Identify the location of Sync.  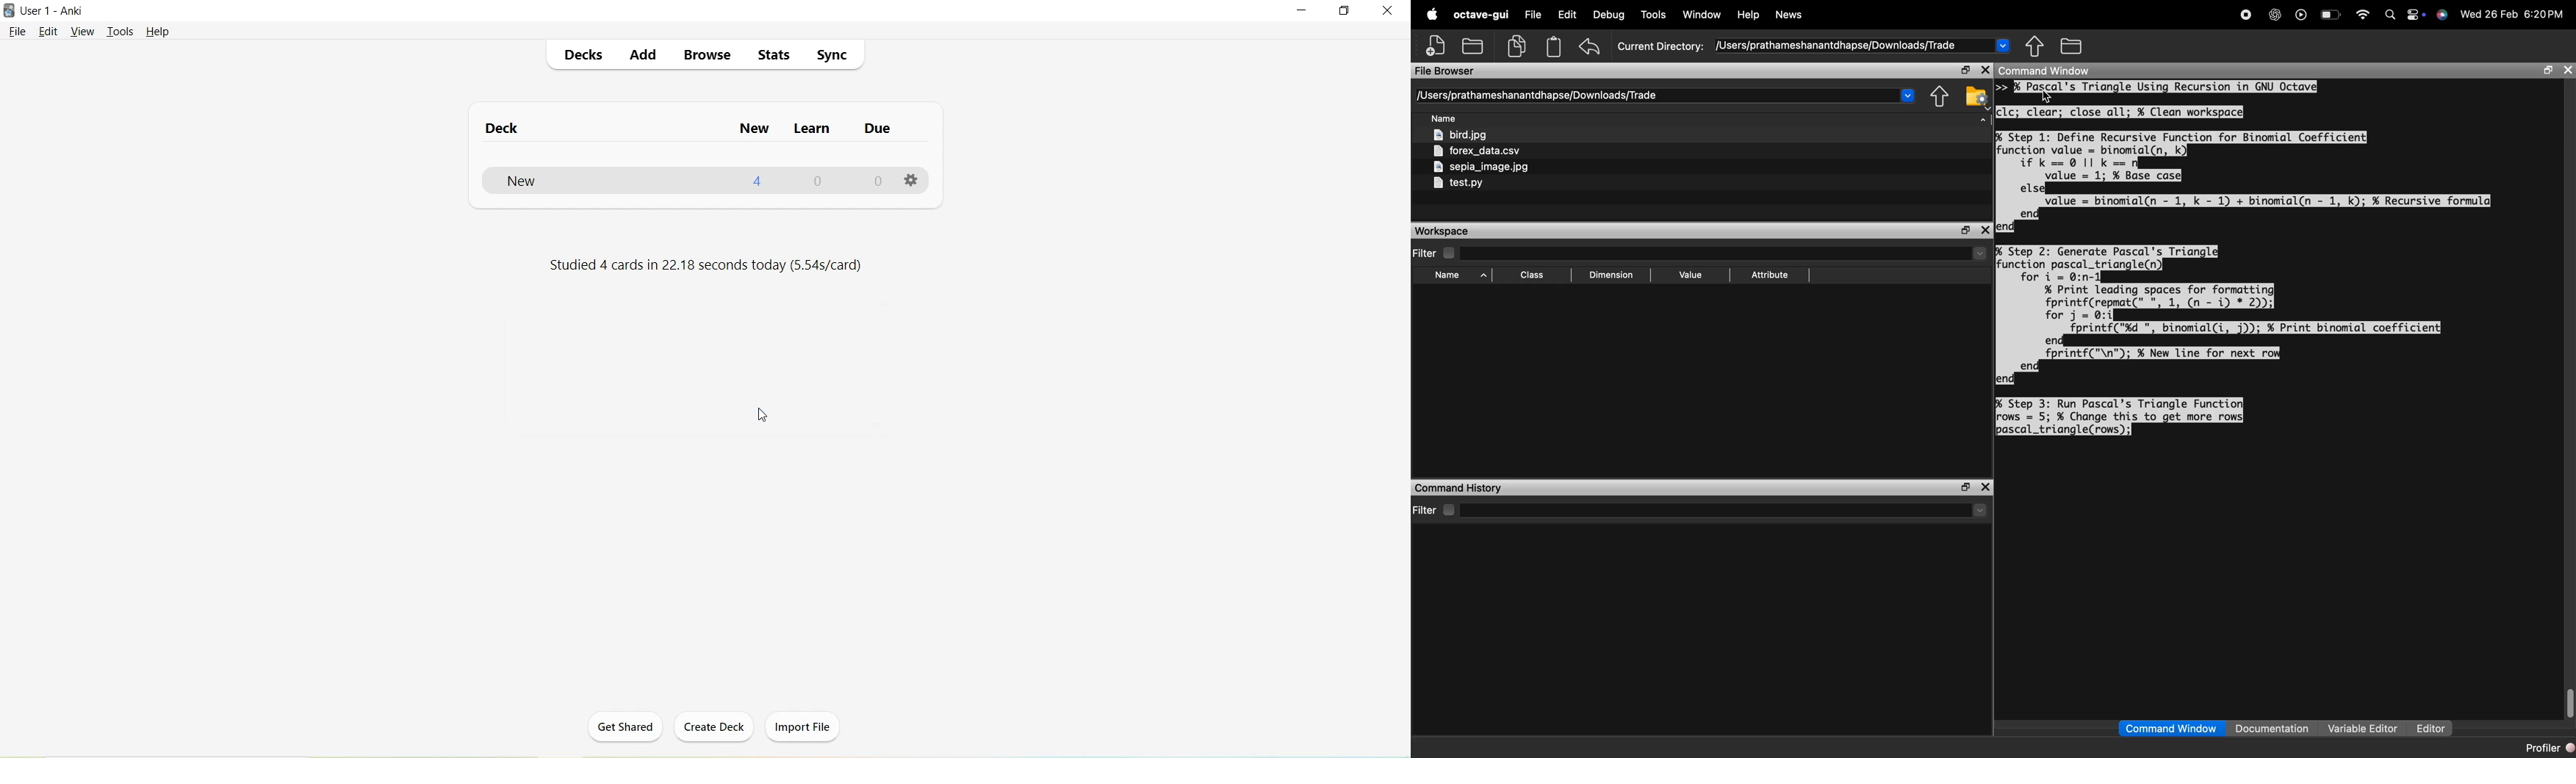
(831, 57).